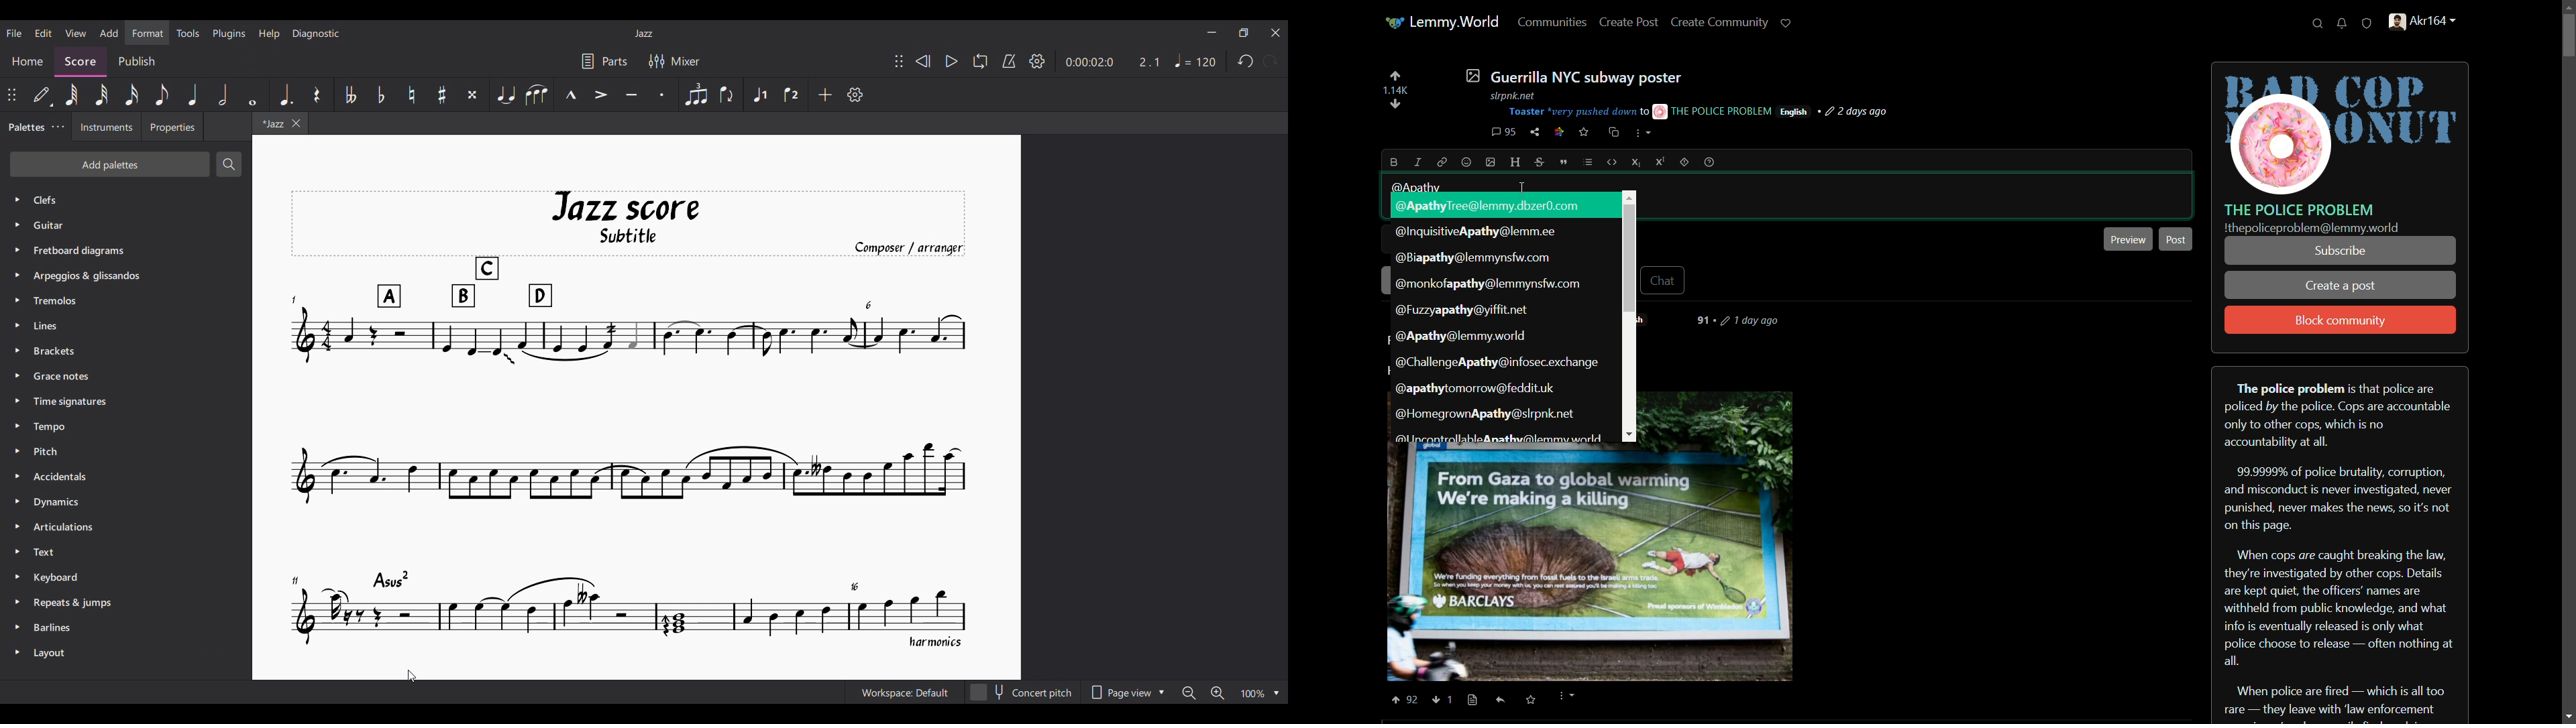  Describe the element at coordinates (631, 94) in the screenshot. I see `Tenuto` at that location.